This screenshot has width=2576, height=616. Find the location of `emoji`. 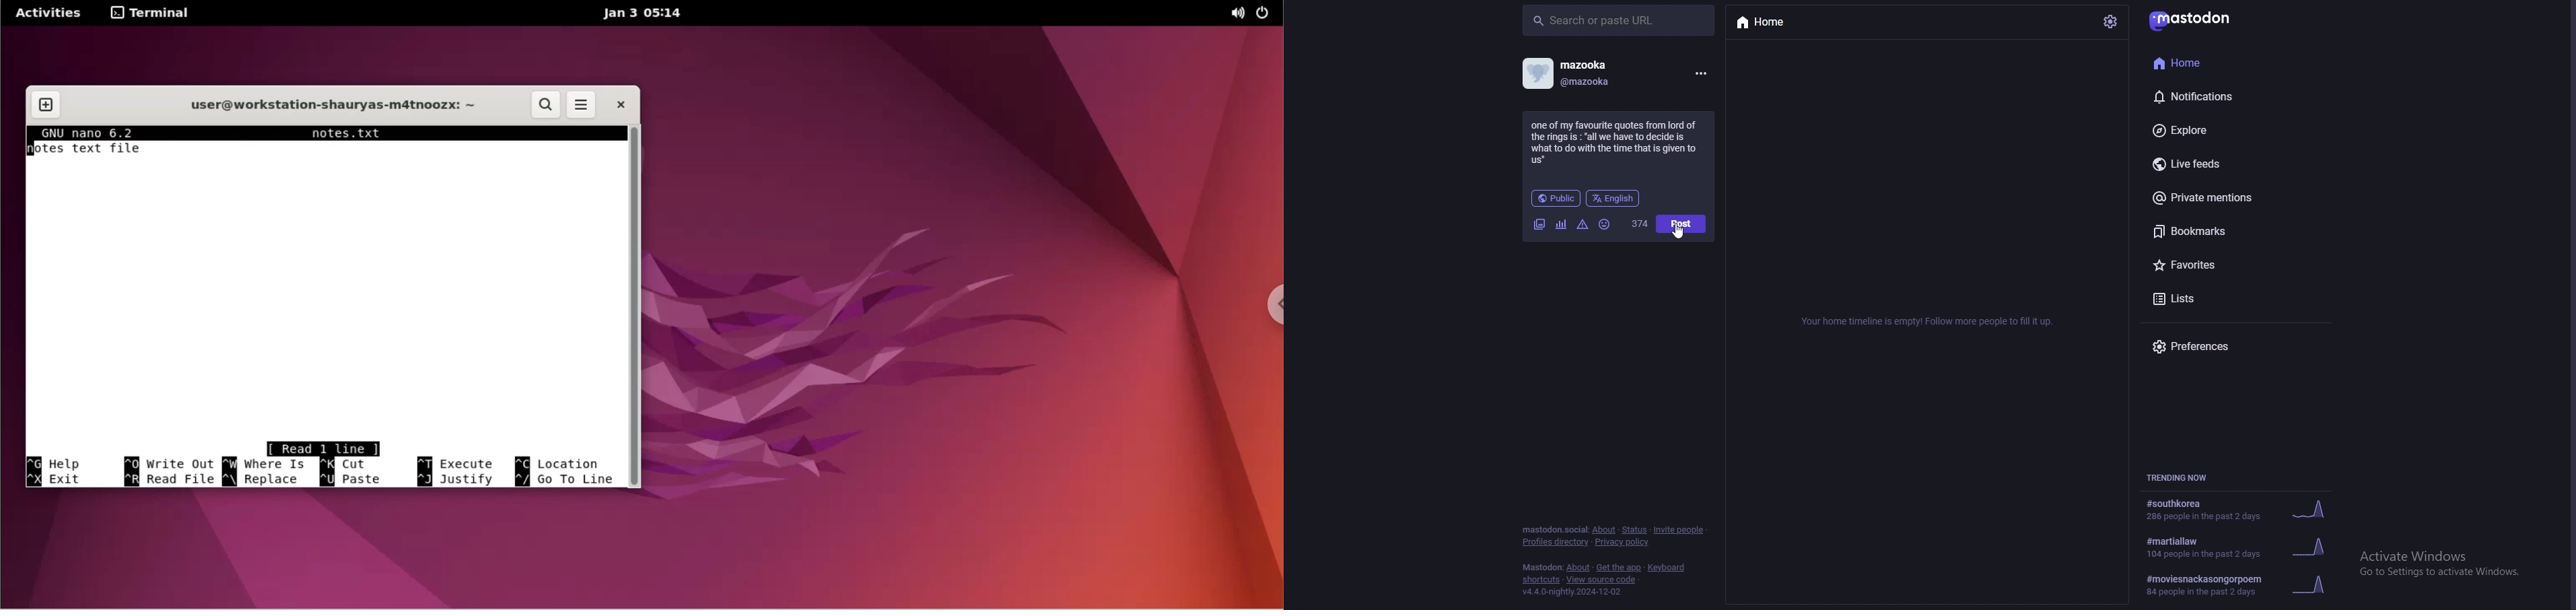

emoji is located at coordinates (1605, 225).